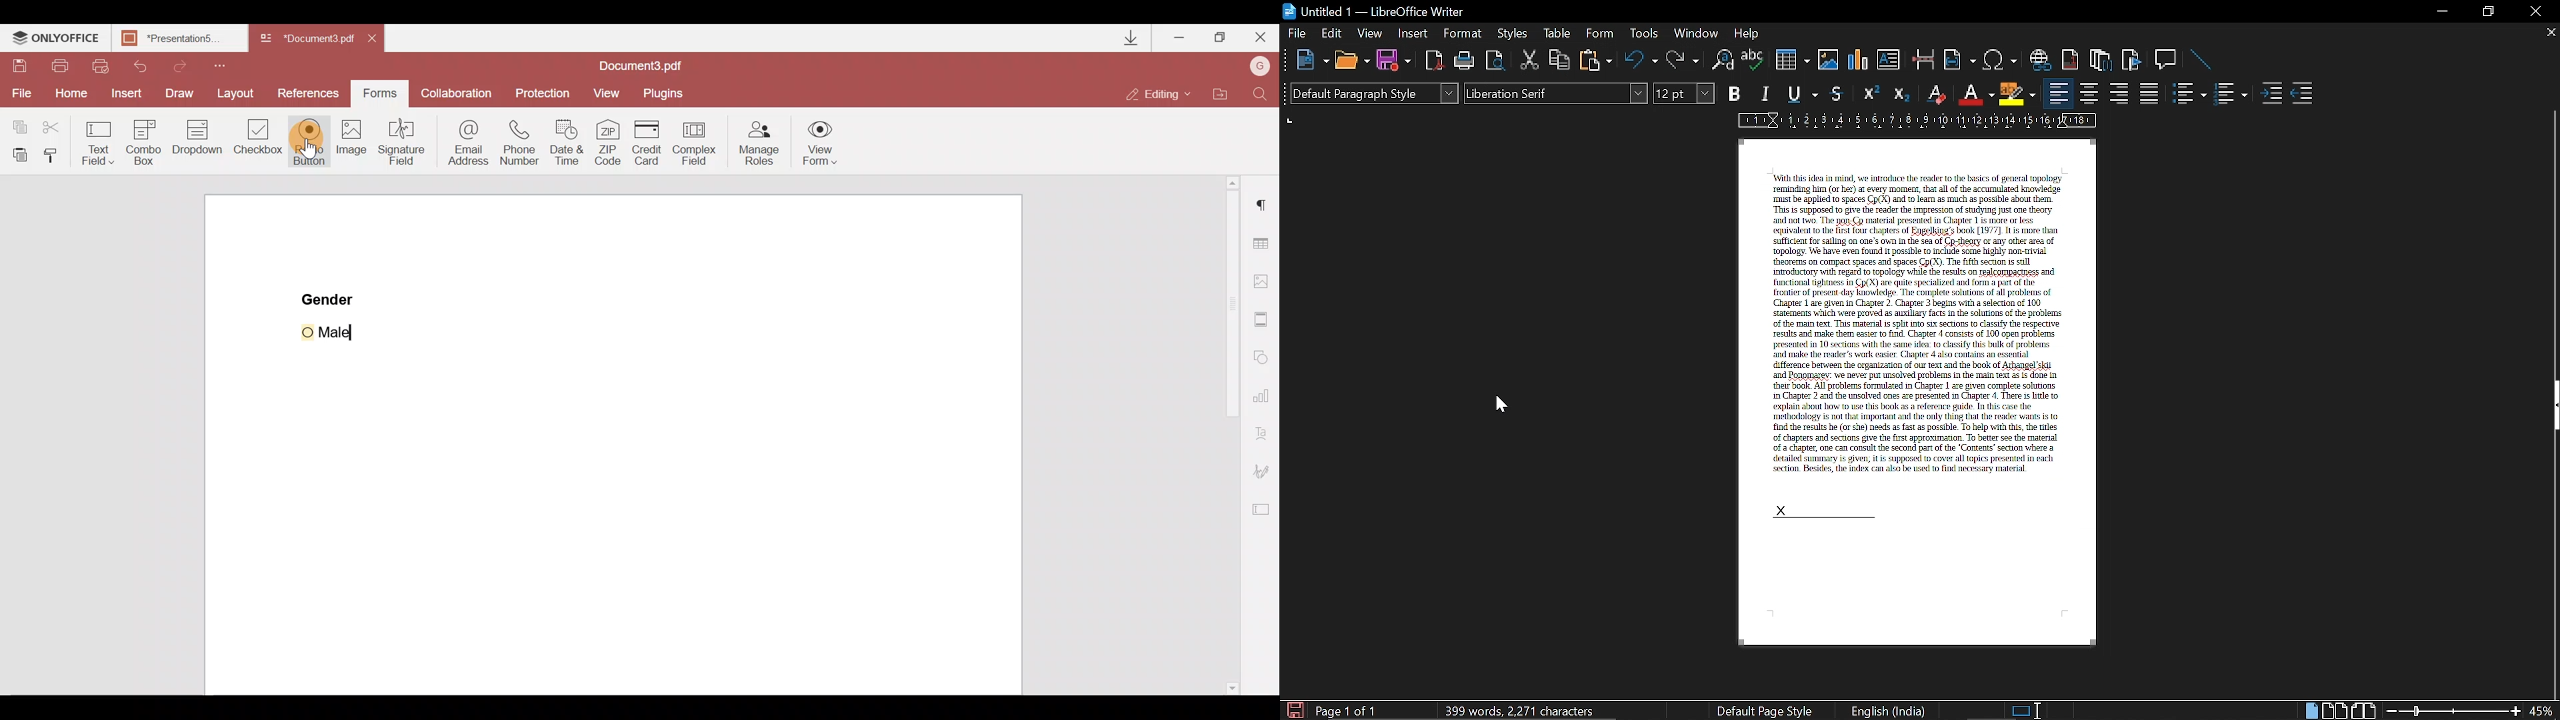 Image resolution: width=2576 pixels, height=728 pixels. Describe the element at coordinates (2533, 12) in the screenshot. I see `close` at that location.